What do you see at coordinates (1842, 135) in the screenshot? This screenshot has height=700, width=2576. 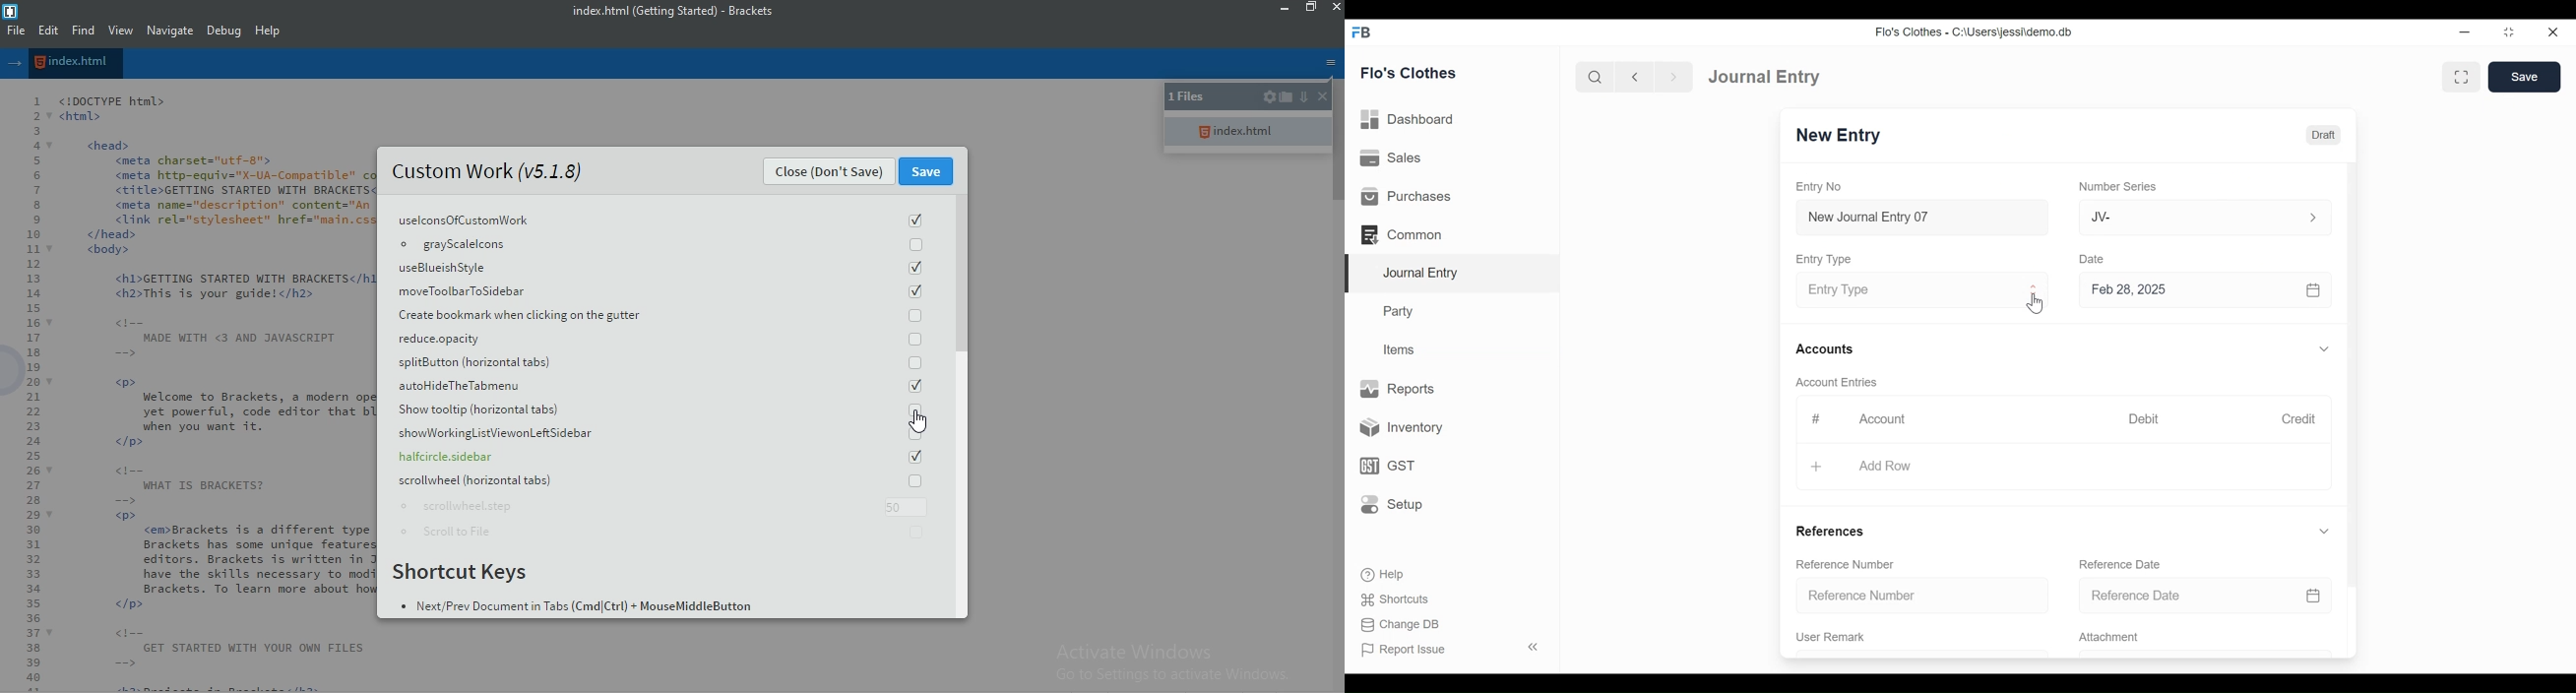 I see `New Entry` at bounding box center [1842, 135].